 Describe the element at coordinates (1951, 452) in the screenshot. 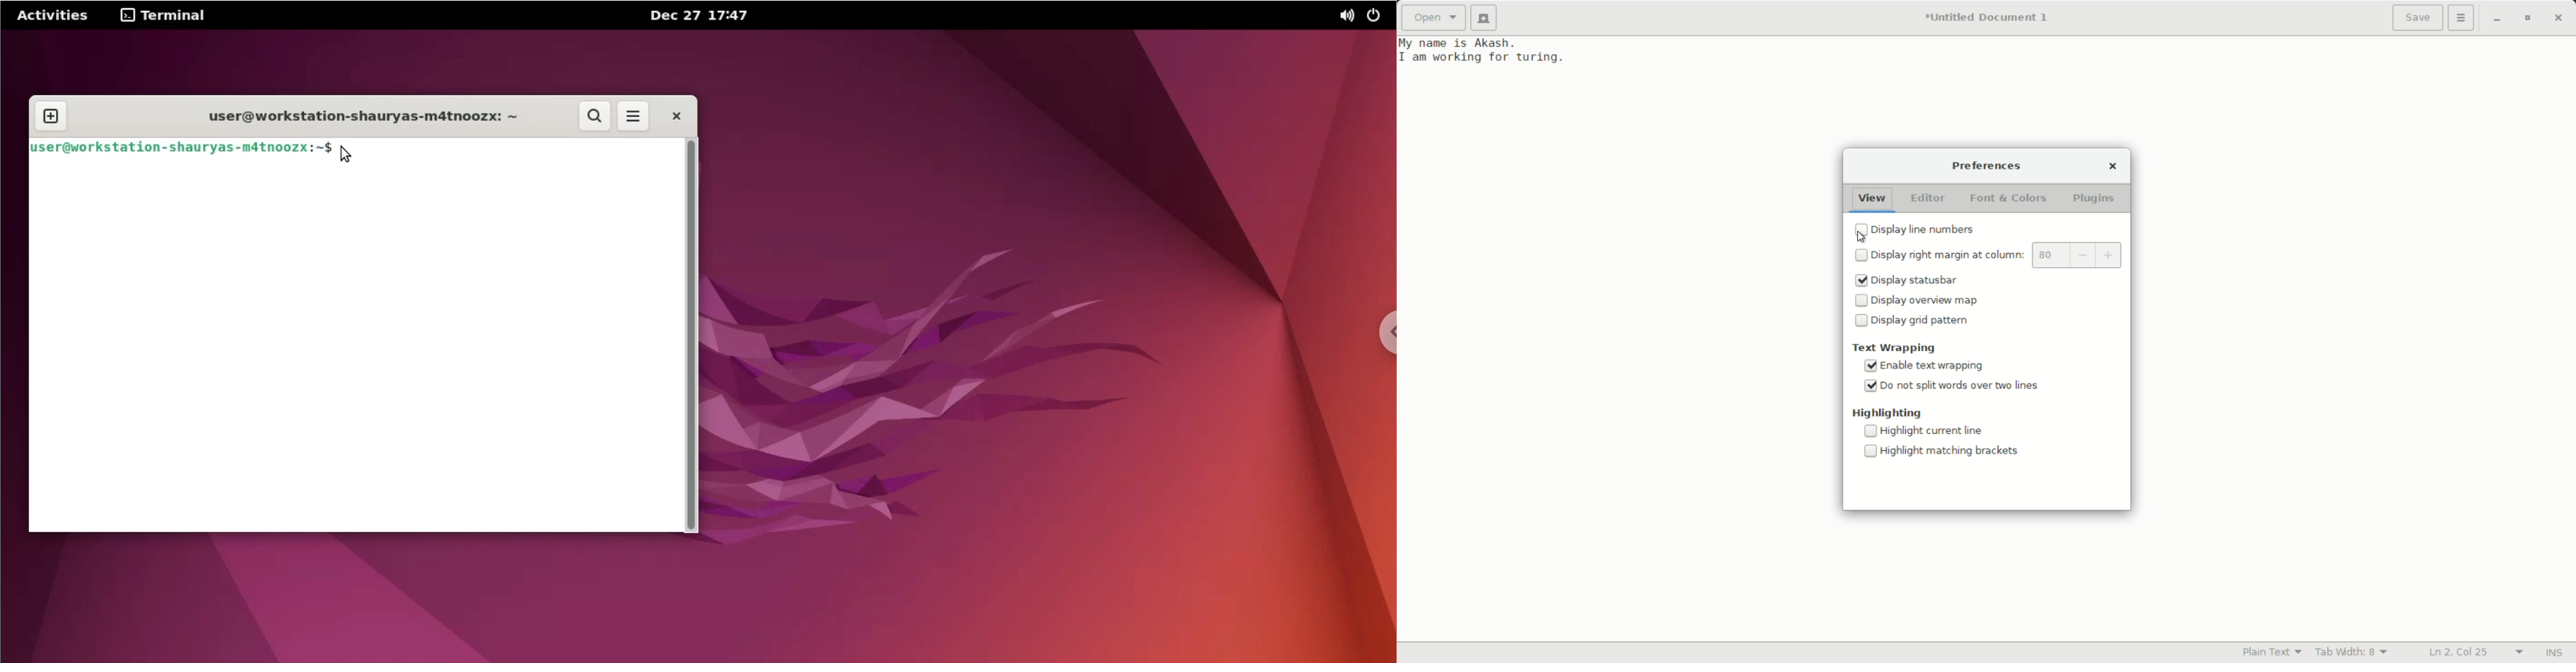

I see `highlight matching brackets` at that location.